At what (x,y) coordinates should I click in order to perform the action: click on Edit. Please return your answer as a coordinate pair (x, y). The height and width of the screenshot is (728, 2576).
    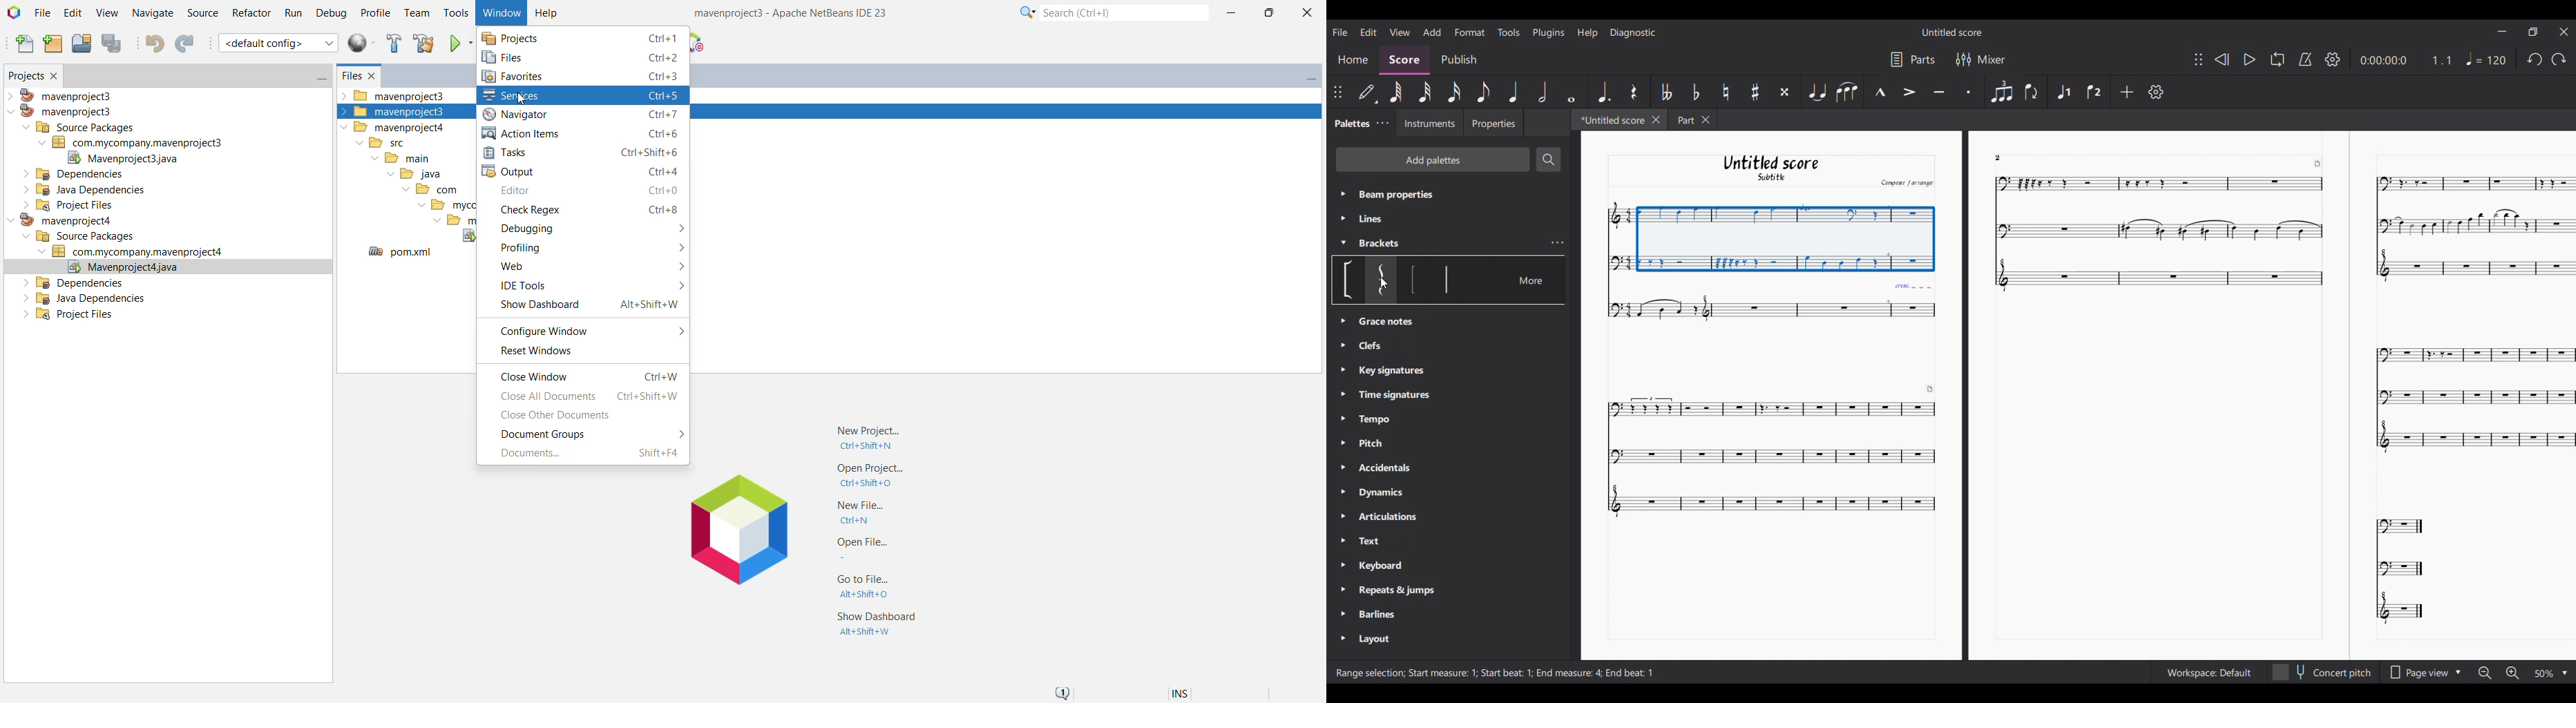
    Looking at the image, I should click on (1369, 32).